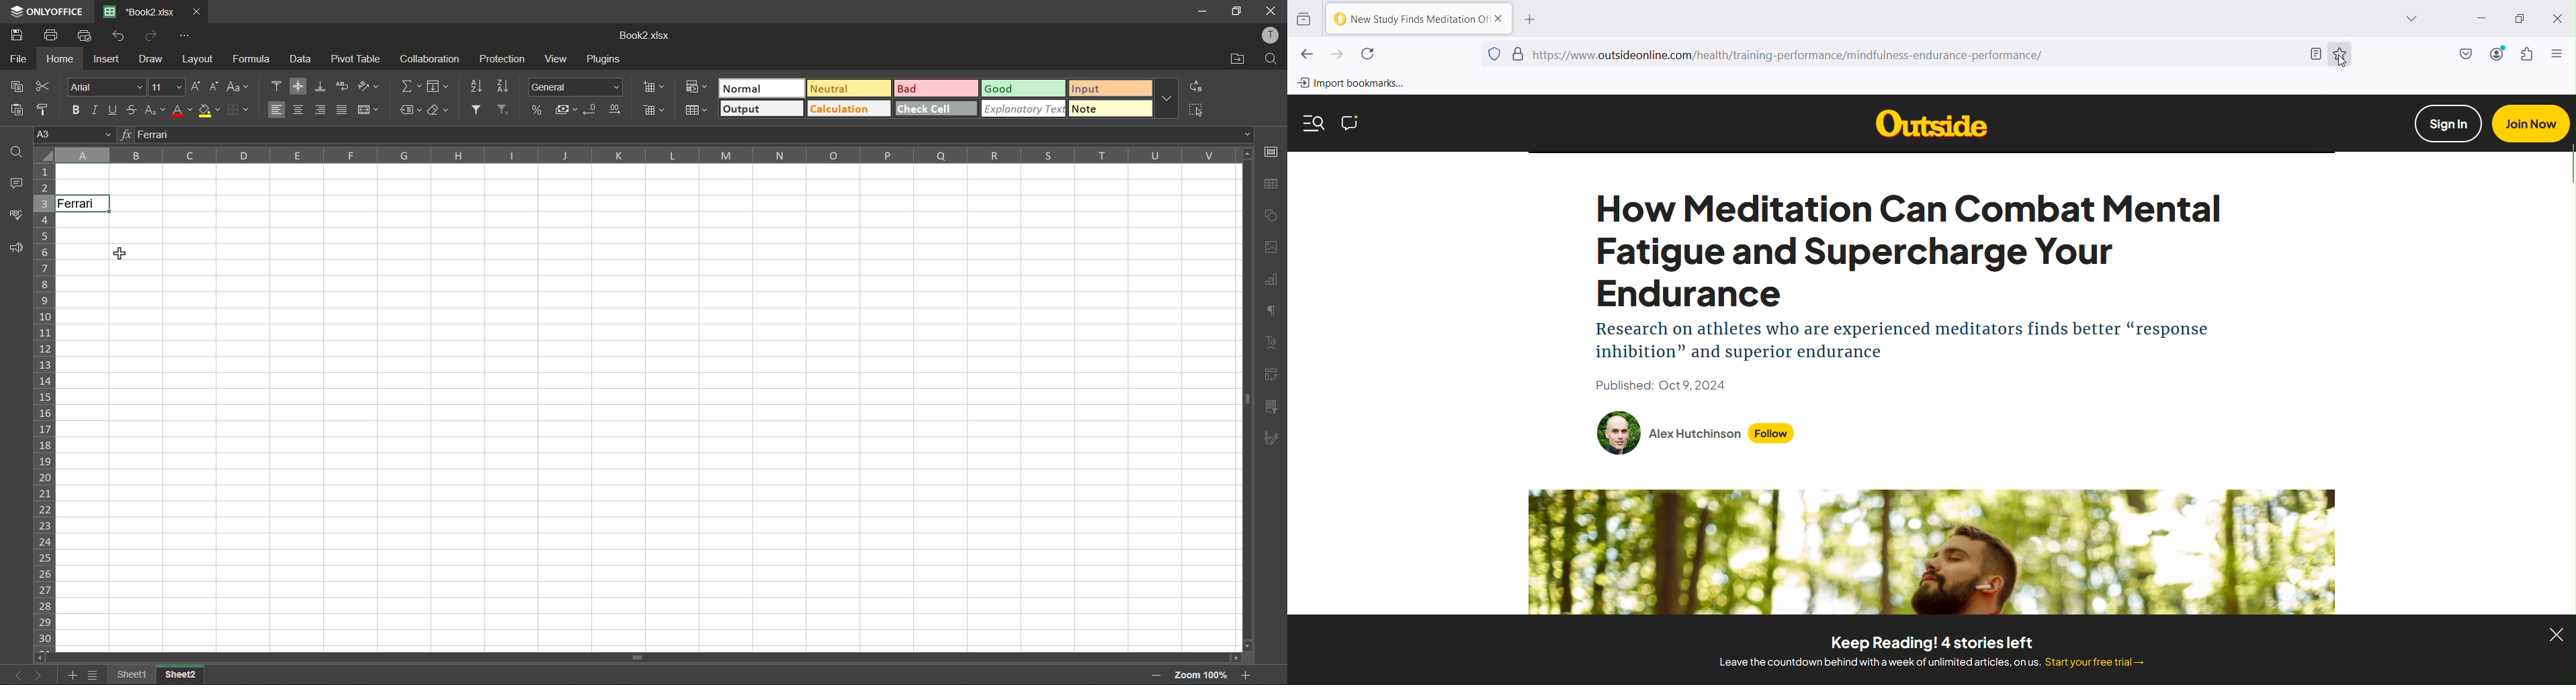 Image resolution: width=2576 pixels, height=700 pixels. What do you see at coordinates (1518, 53) in the screenshot?
I see `Site verification status` at bounding box center [1518, 53].